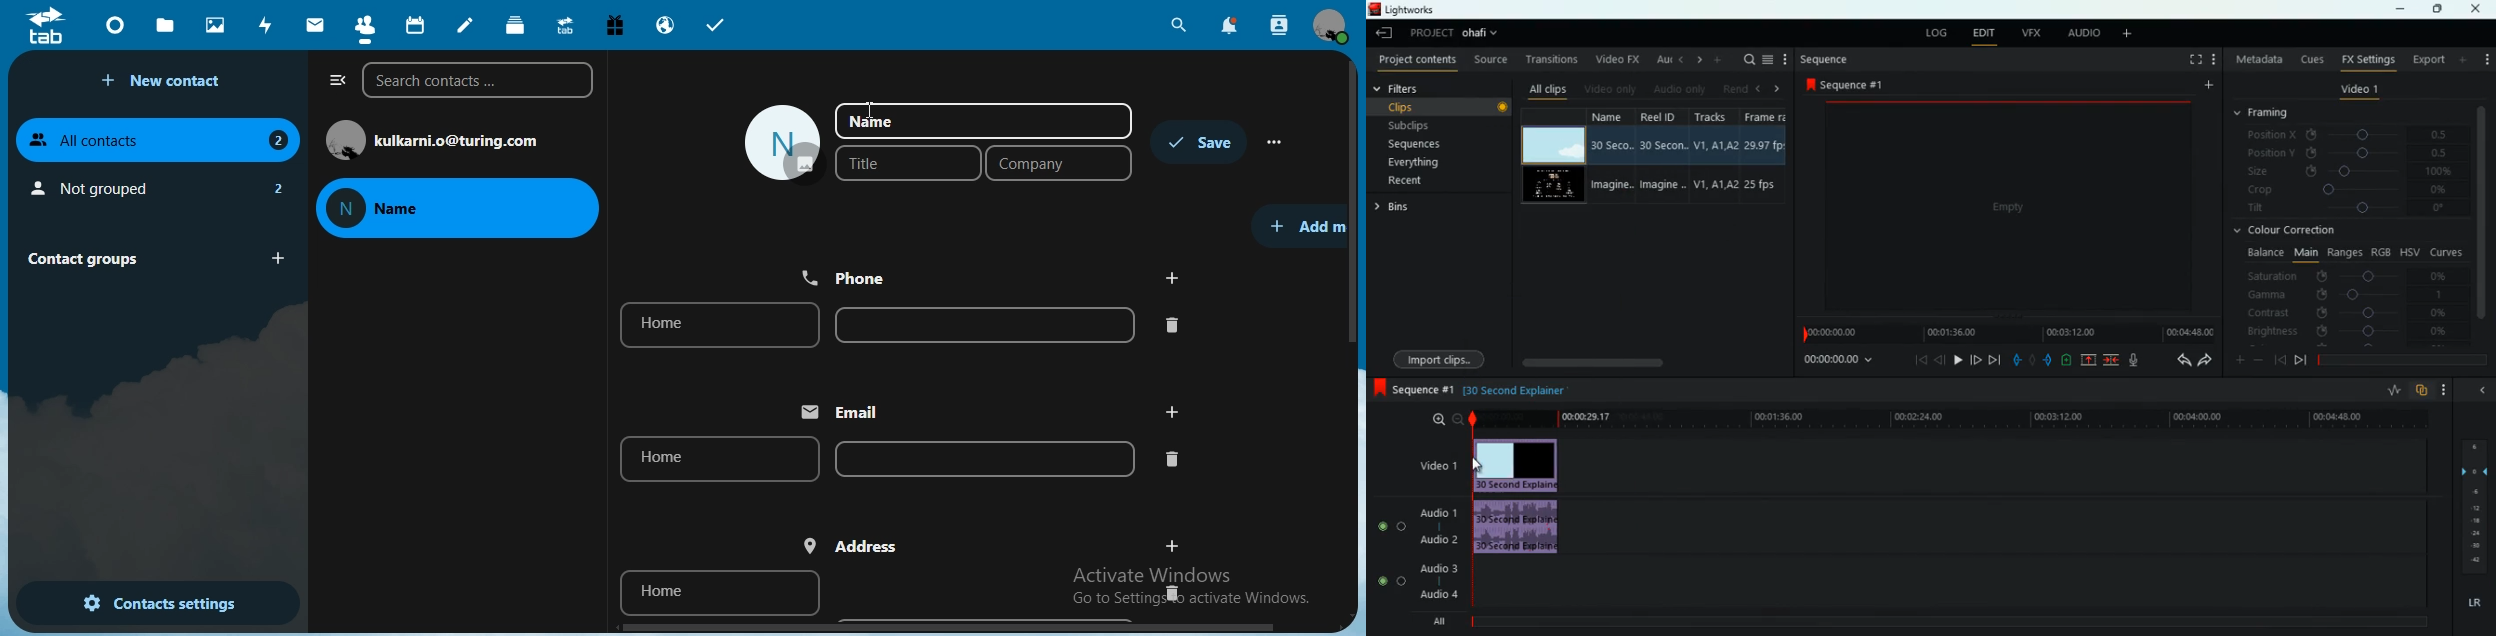 This screenshot has height=644, width=2520. Describe the element at coordinates (165, 81) in the screenshot. I see `new contact` at that location.